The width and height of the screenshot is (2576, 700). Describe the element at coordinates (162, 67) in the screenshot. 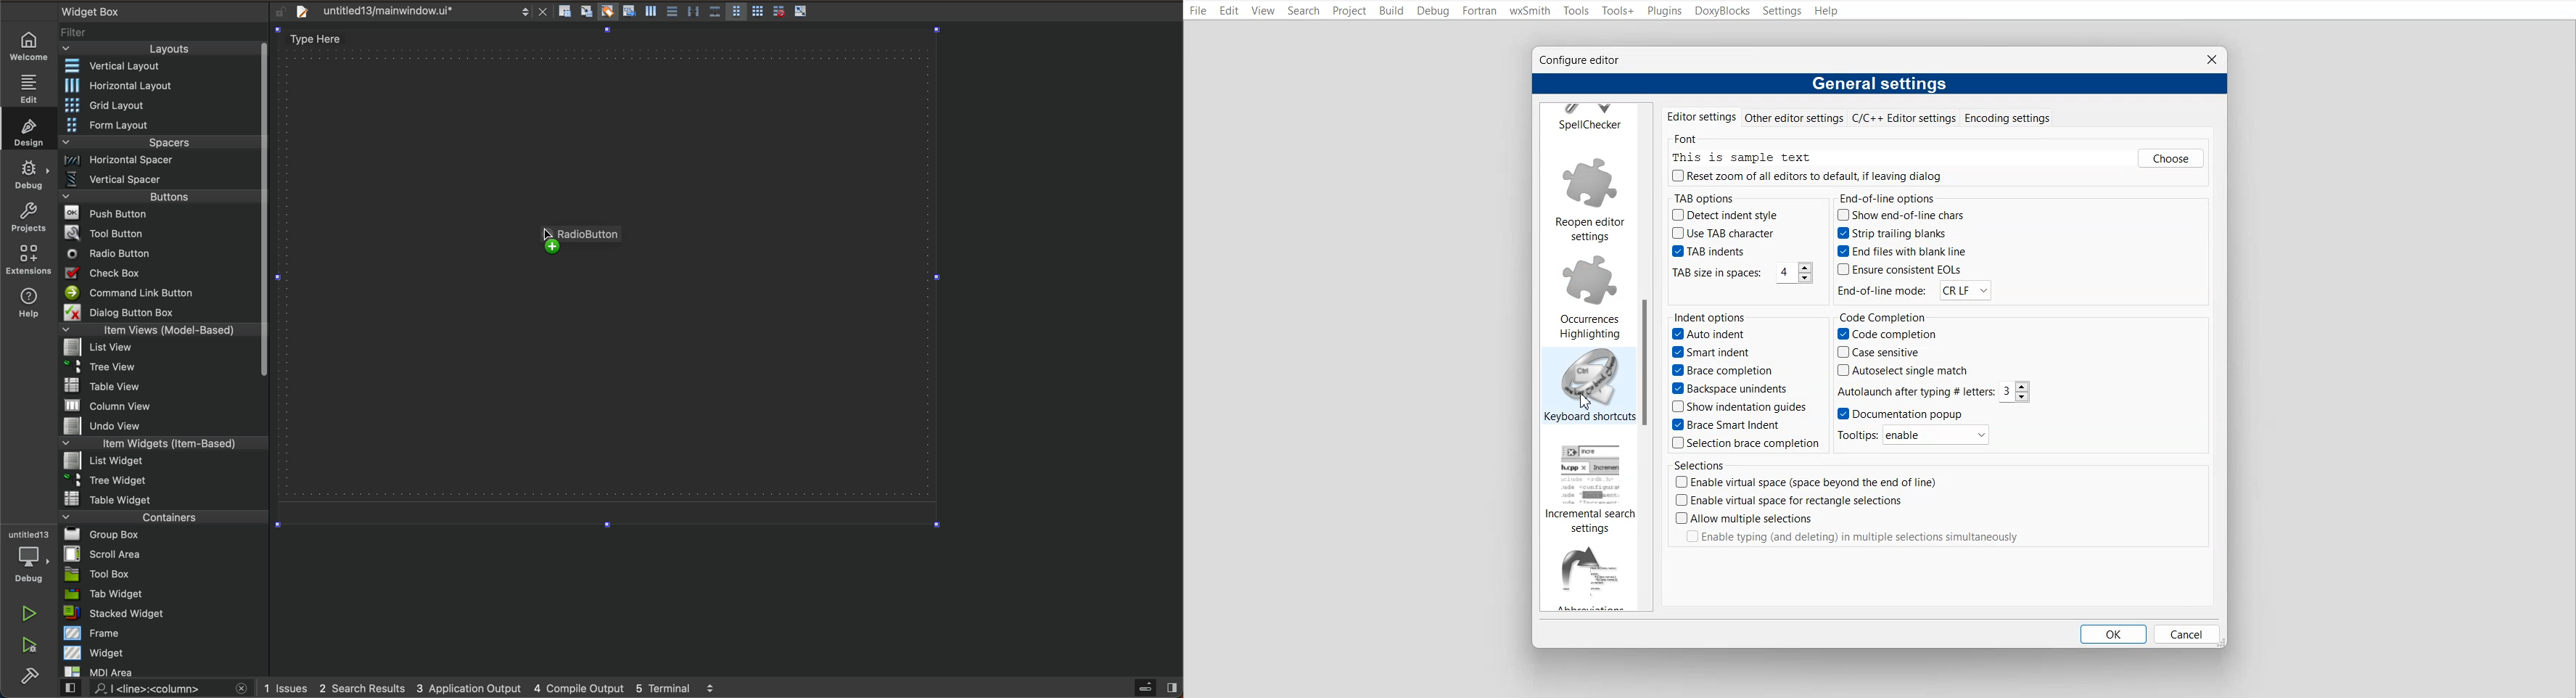

I see `Vertical layout ` at that location.